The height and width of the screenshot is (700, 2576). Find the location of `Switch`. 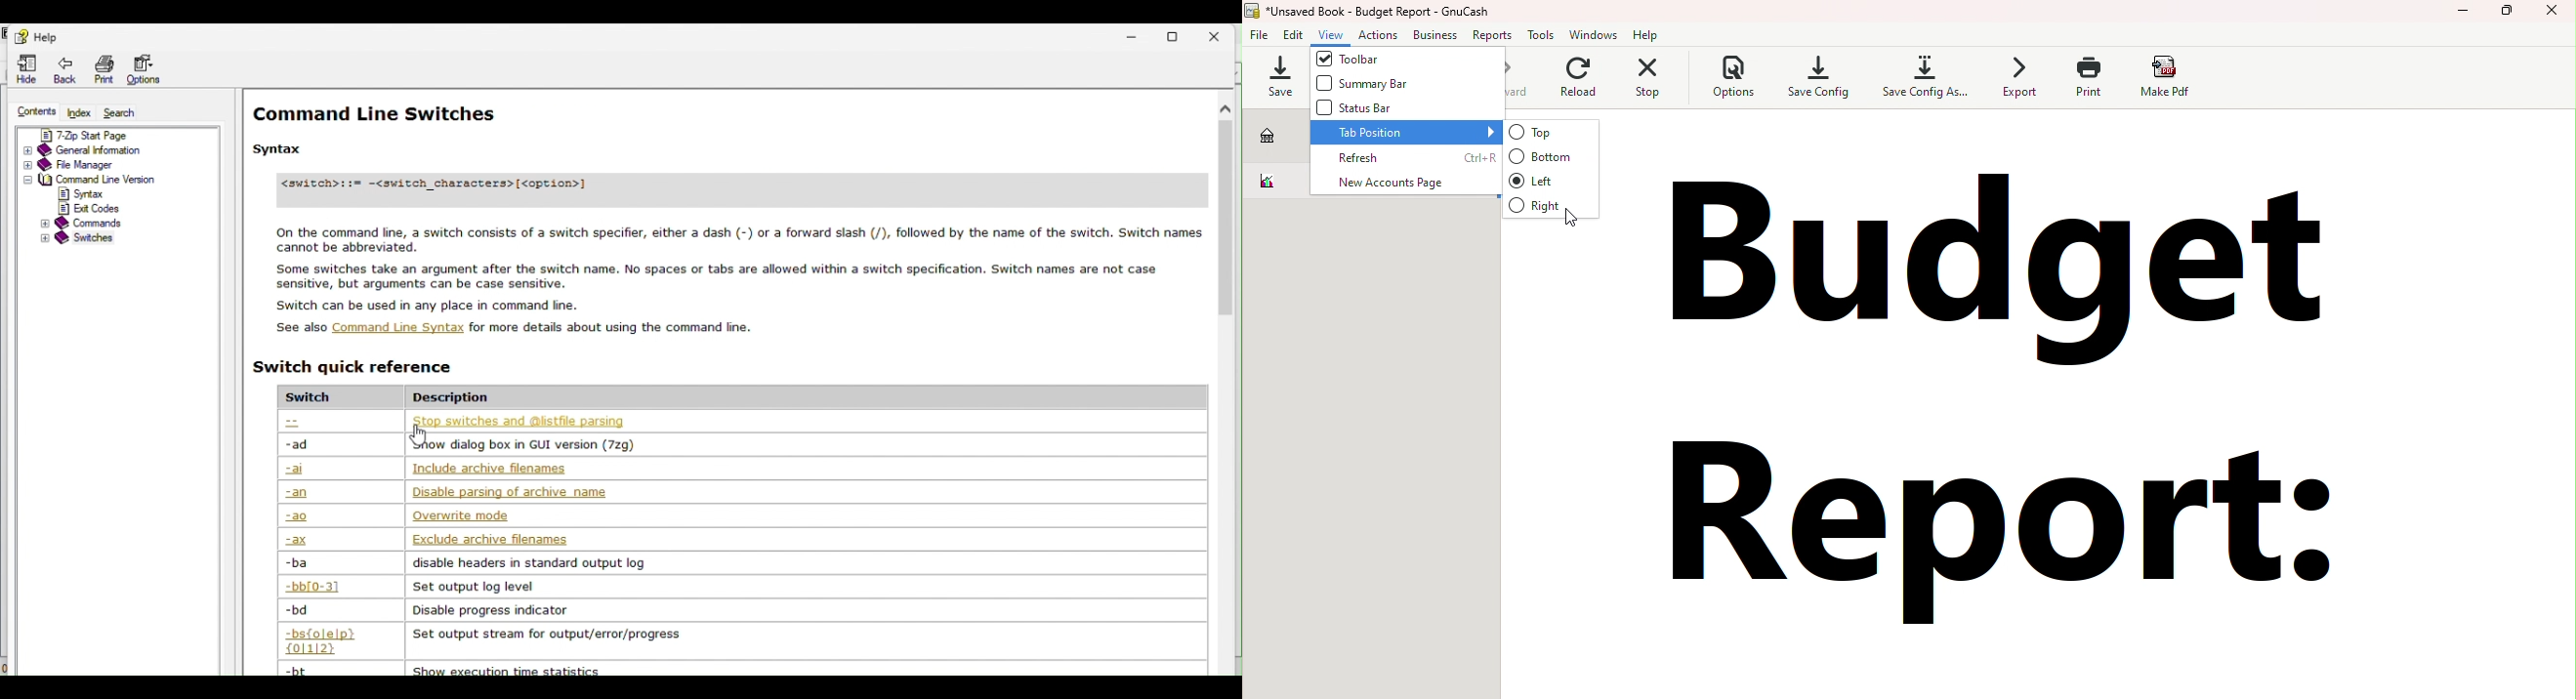

Switch is located at coordinates (337, 396).